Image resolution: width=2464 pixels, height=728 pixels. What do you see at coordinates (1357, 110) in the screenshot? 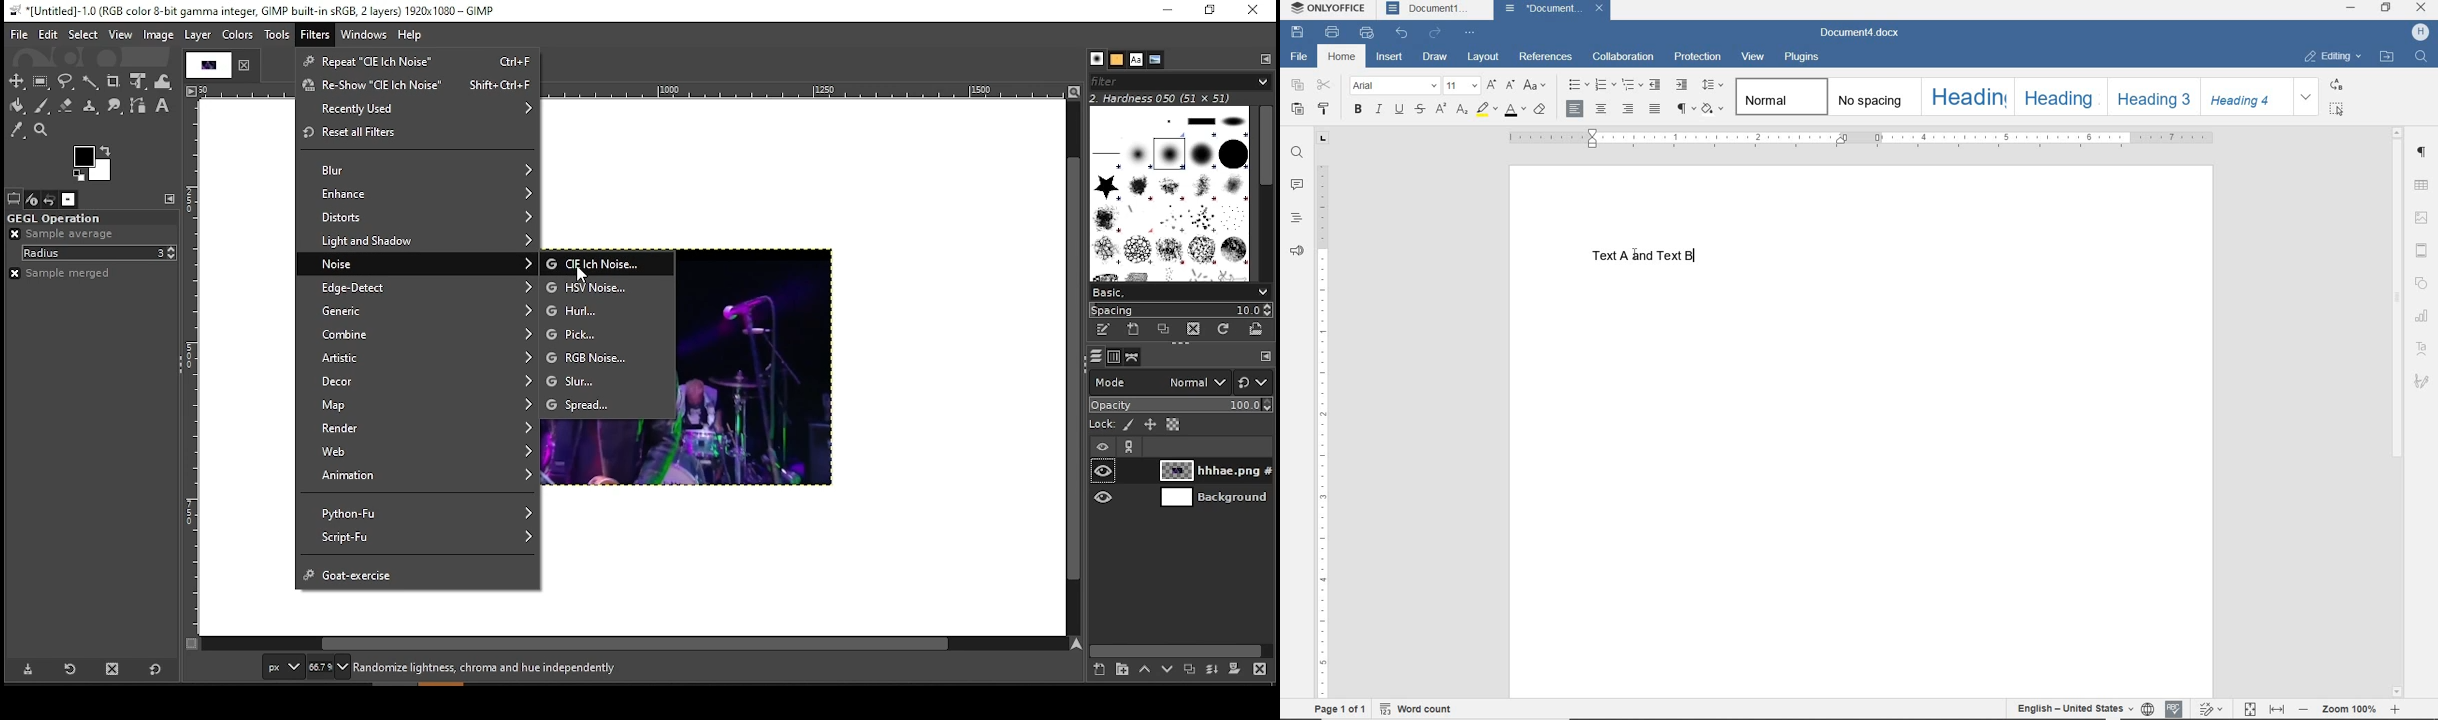
I see `BOLD` at bounding box center [1357, 110].